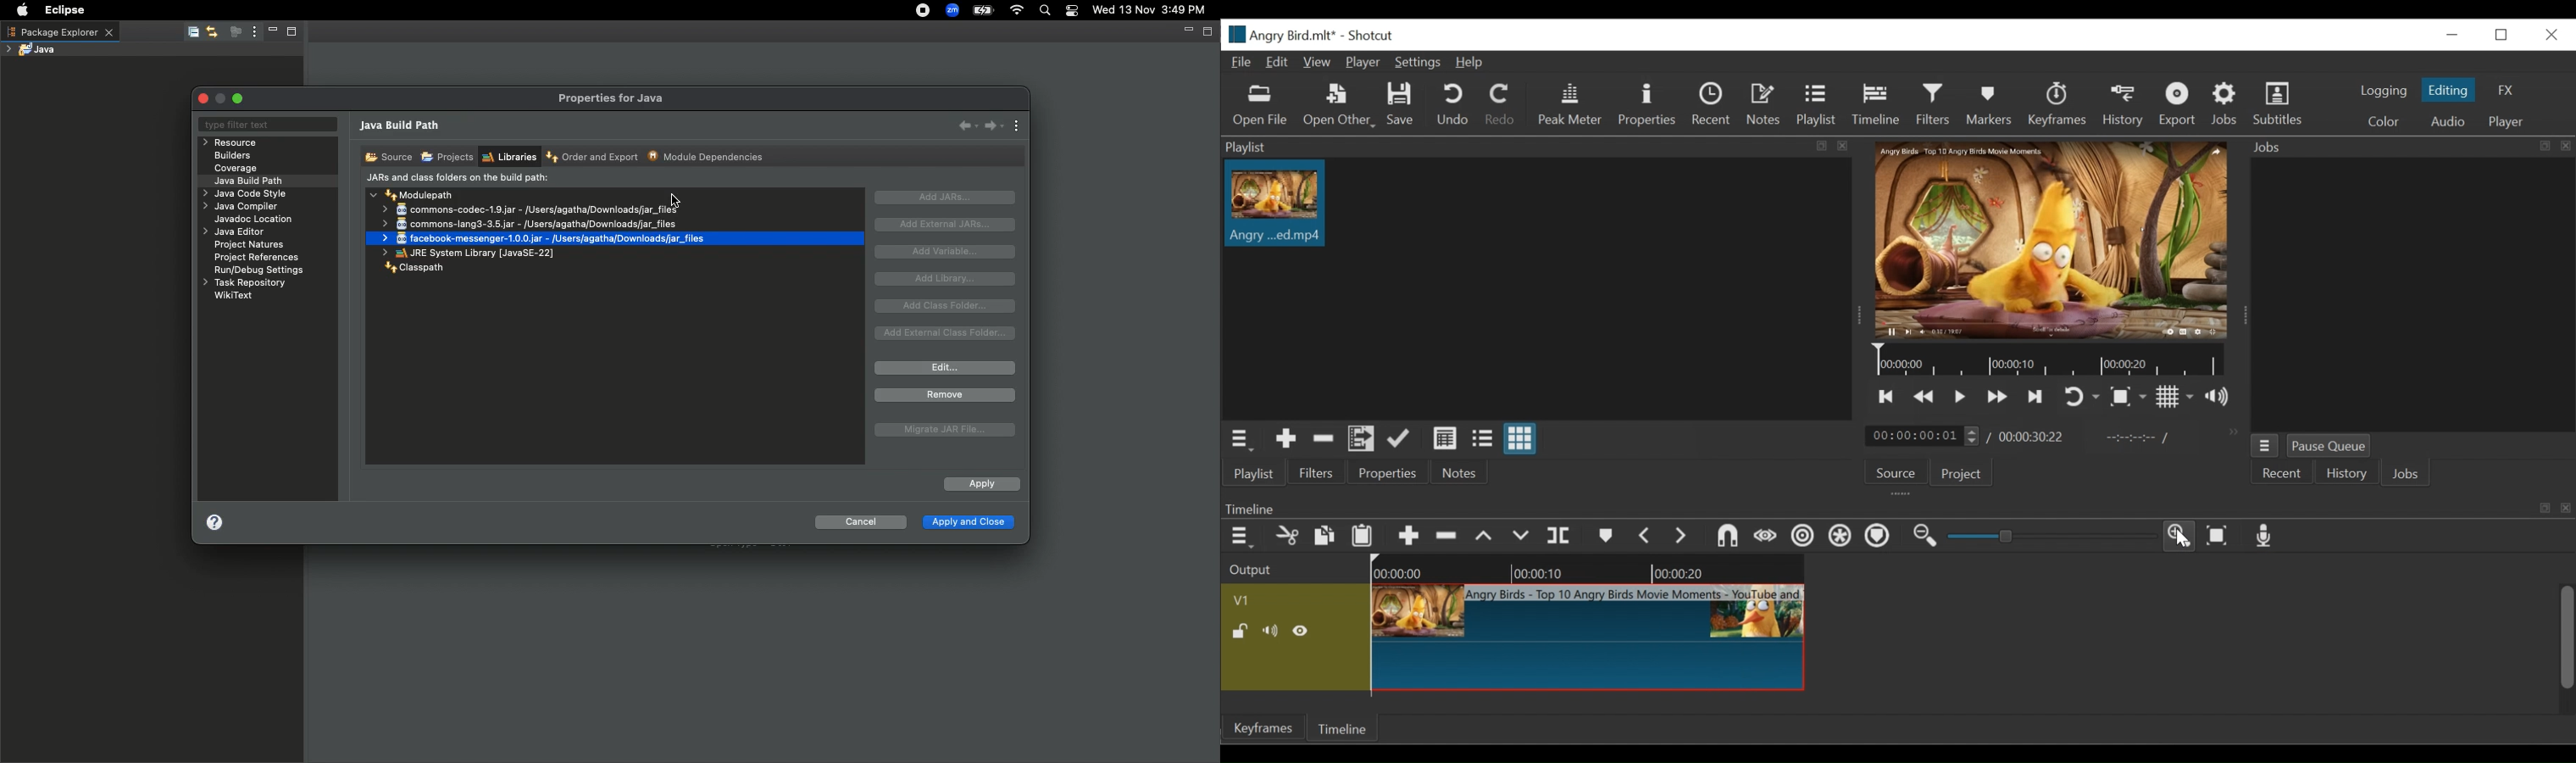 The width and height of the screenshot is (2576, 784). Describe the element at coordinates (1538, 147) in the screenshot. I see `Playlist` at that location.